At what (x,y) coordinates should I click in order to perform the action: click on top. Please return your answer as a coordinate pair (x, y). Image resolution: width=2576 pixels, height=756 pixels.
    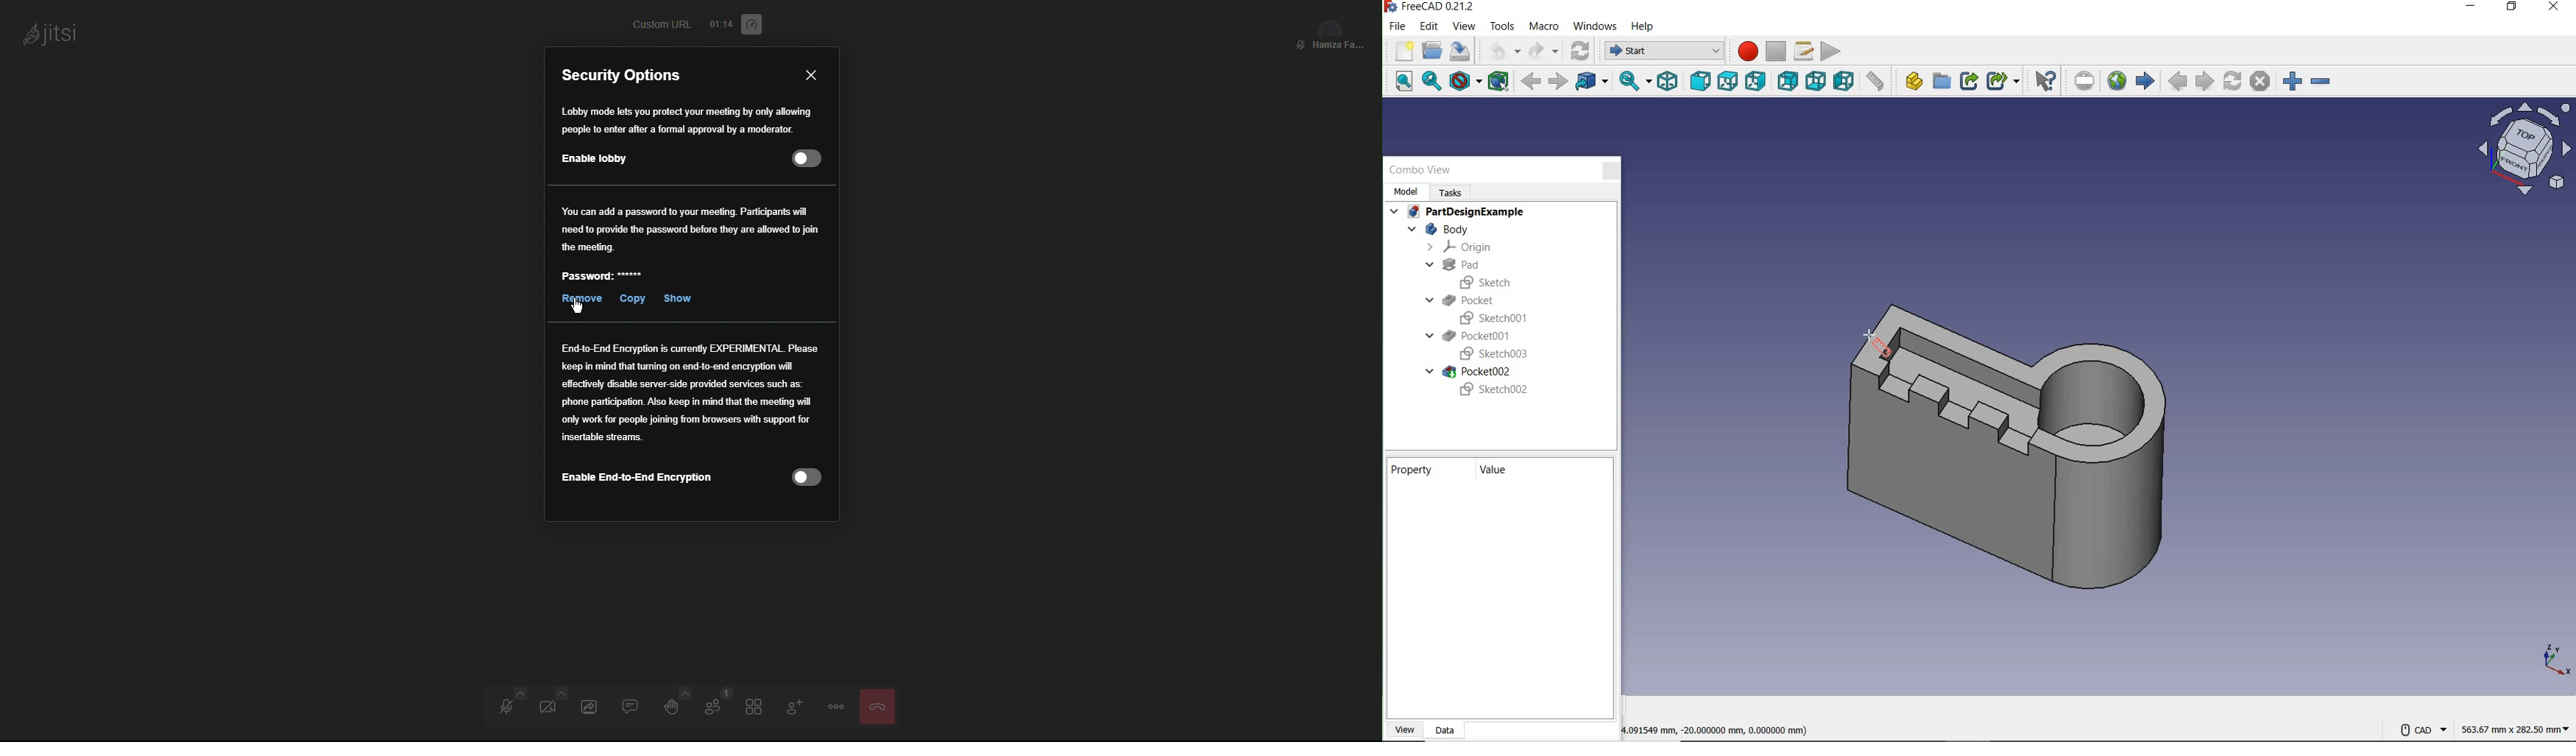
    Looking at the image, I should click on (1727, 82).